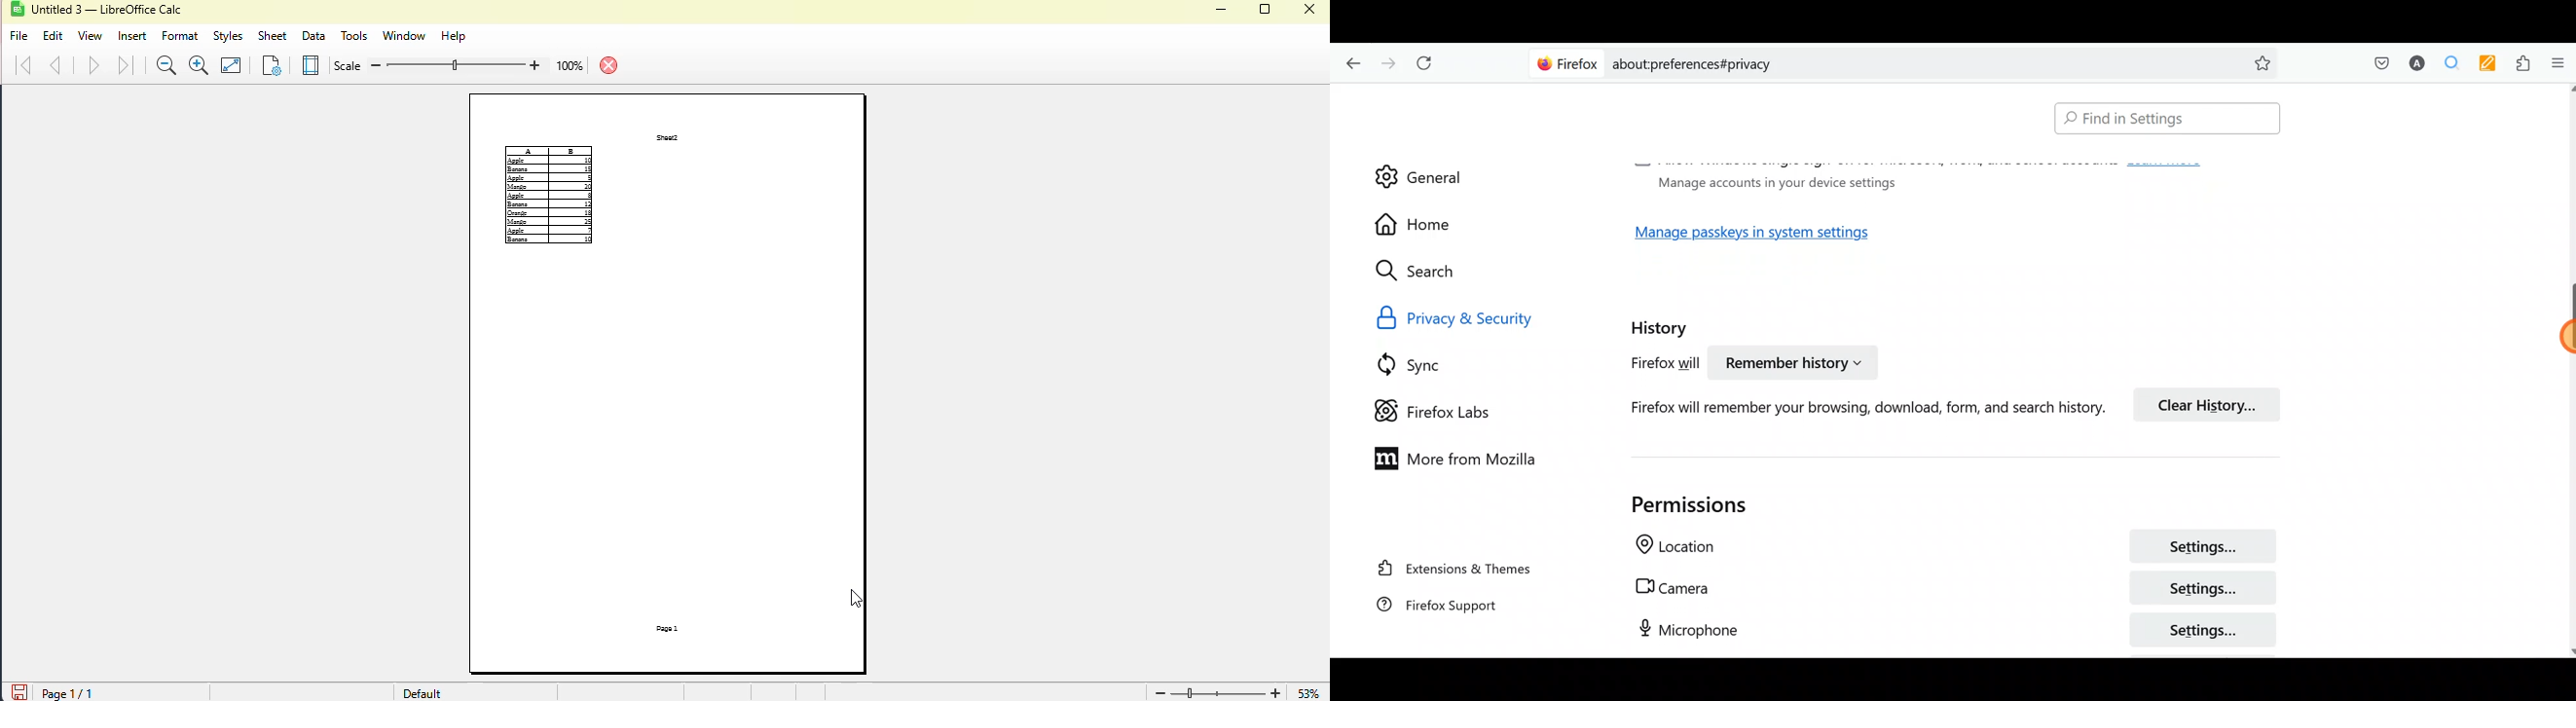 The width and height of the screenshot is (2576, 728). I want to click on margins, so click(312, 65).